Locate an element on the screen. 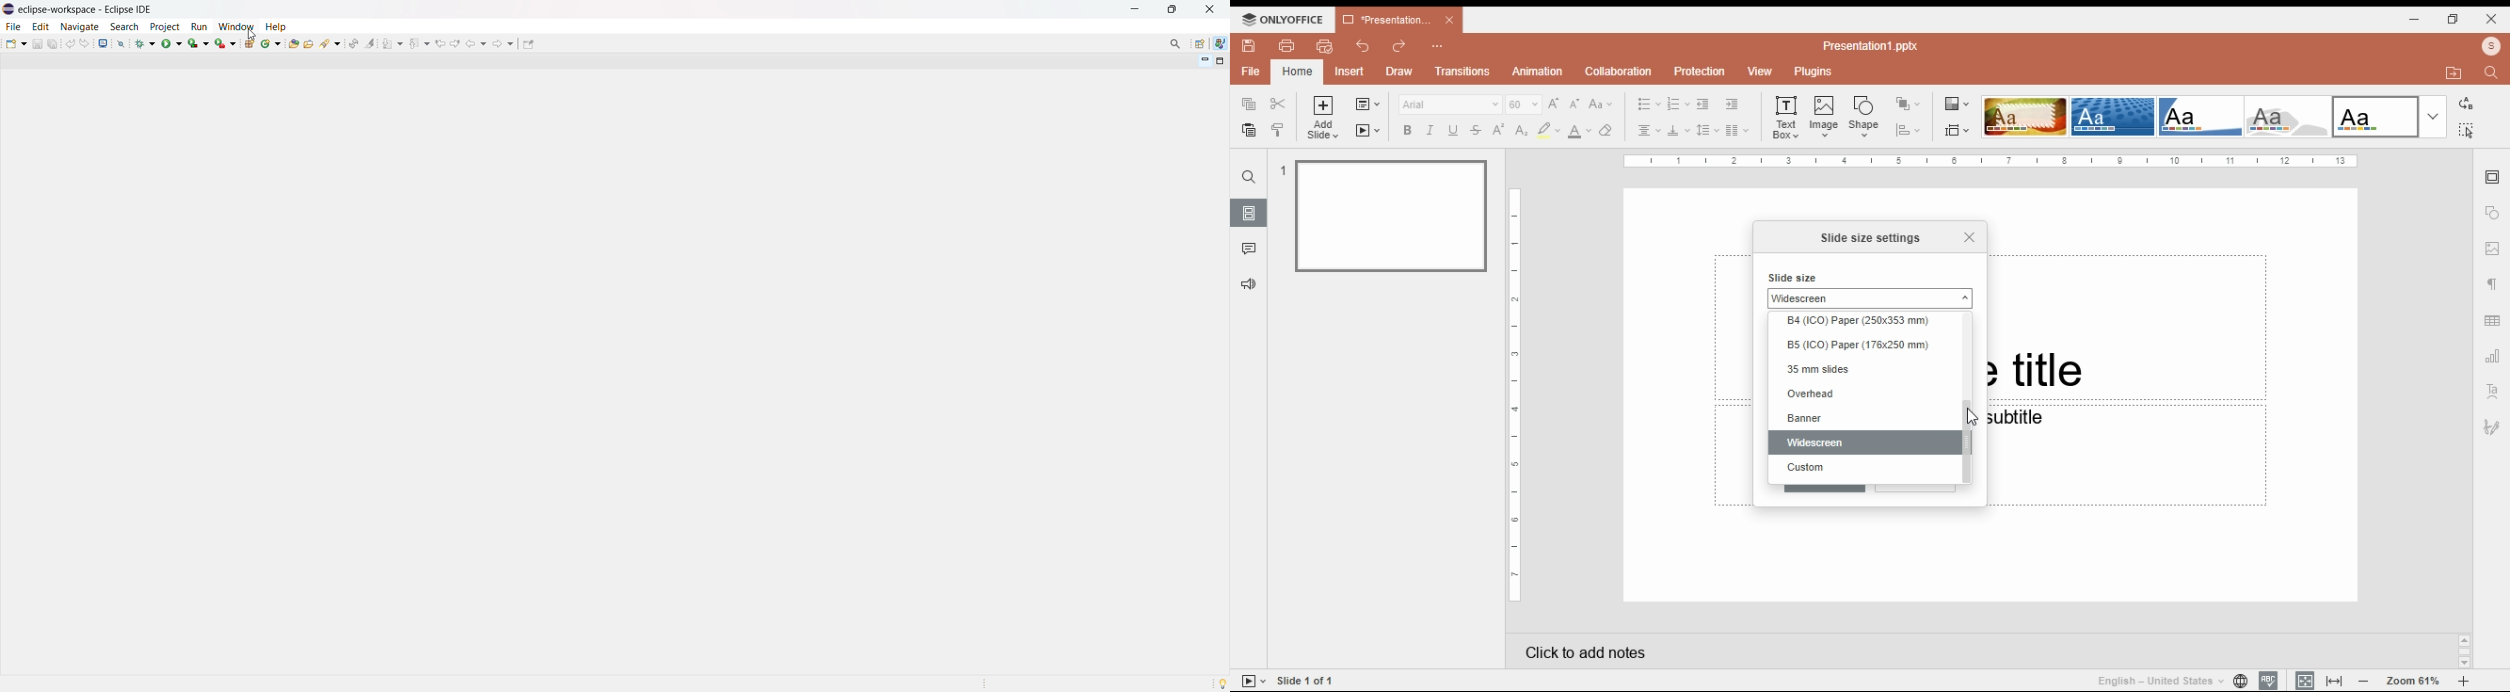  decrement font size is located at coordinates (1575, 103).